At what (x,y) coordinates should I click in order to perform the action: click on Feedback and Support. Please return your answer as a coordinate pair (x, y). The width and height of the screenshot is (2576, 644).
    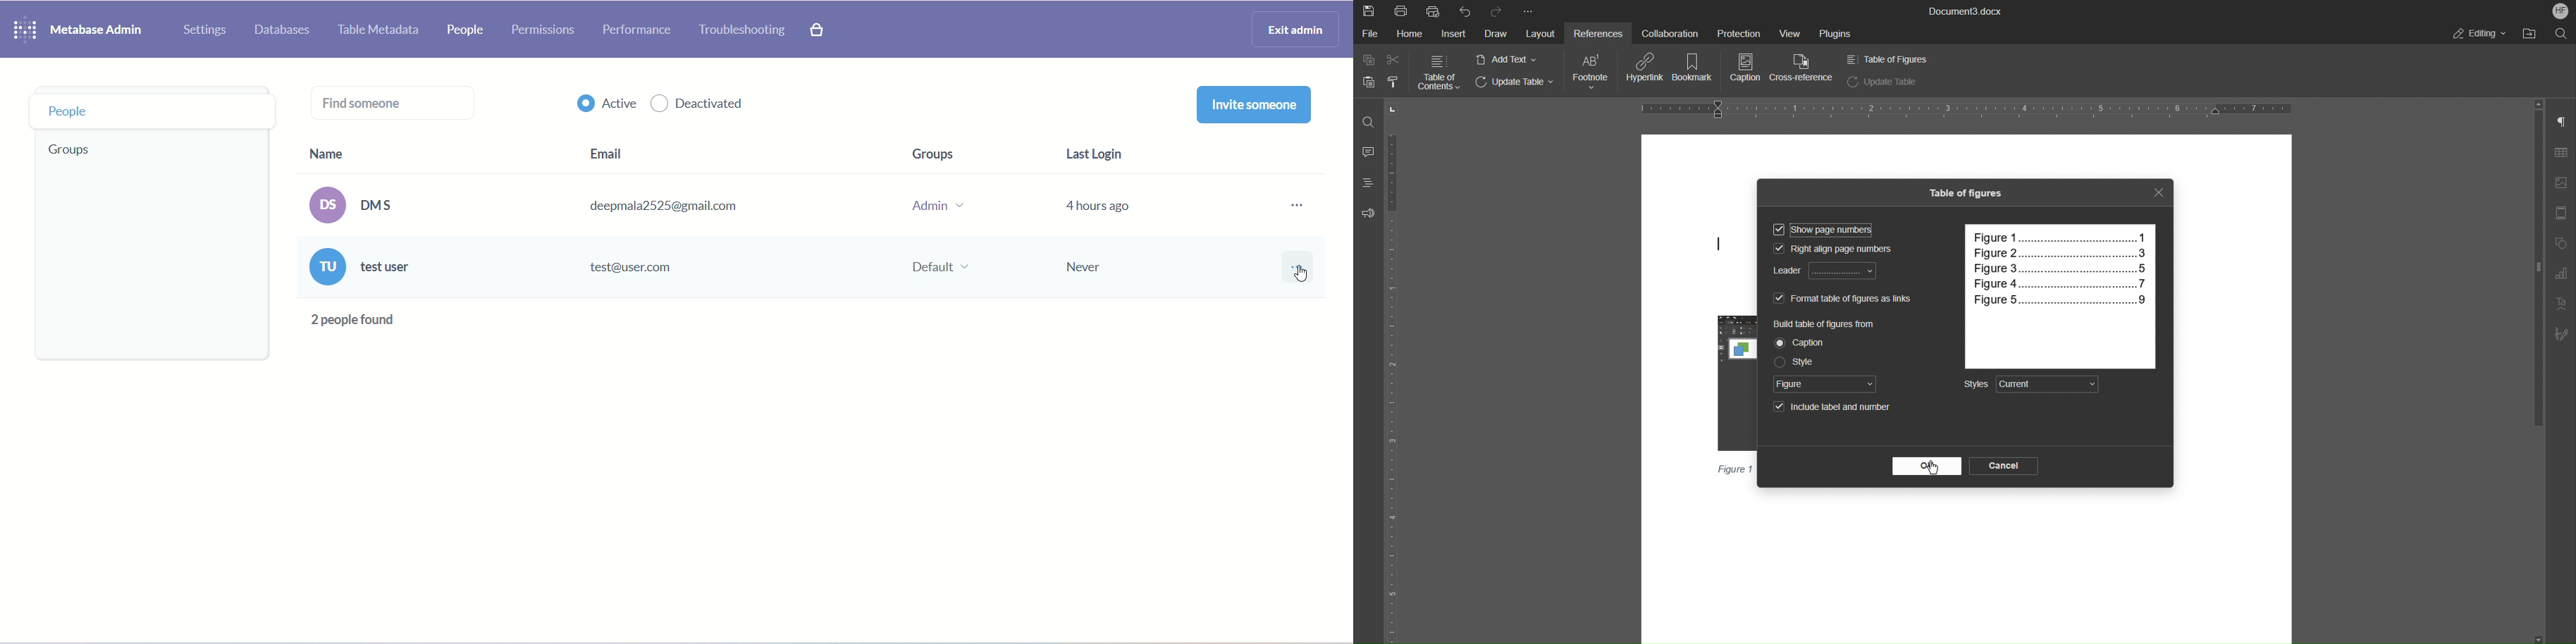
    Looking at the image, I should click on (1367, 214).